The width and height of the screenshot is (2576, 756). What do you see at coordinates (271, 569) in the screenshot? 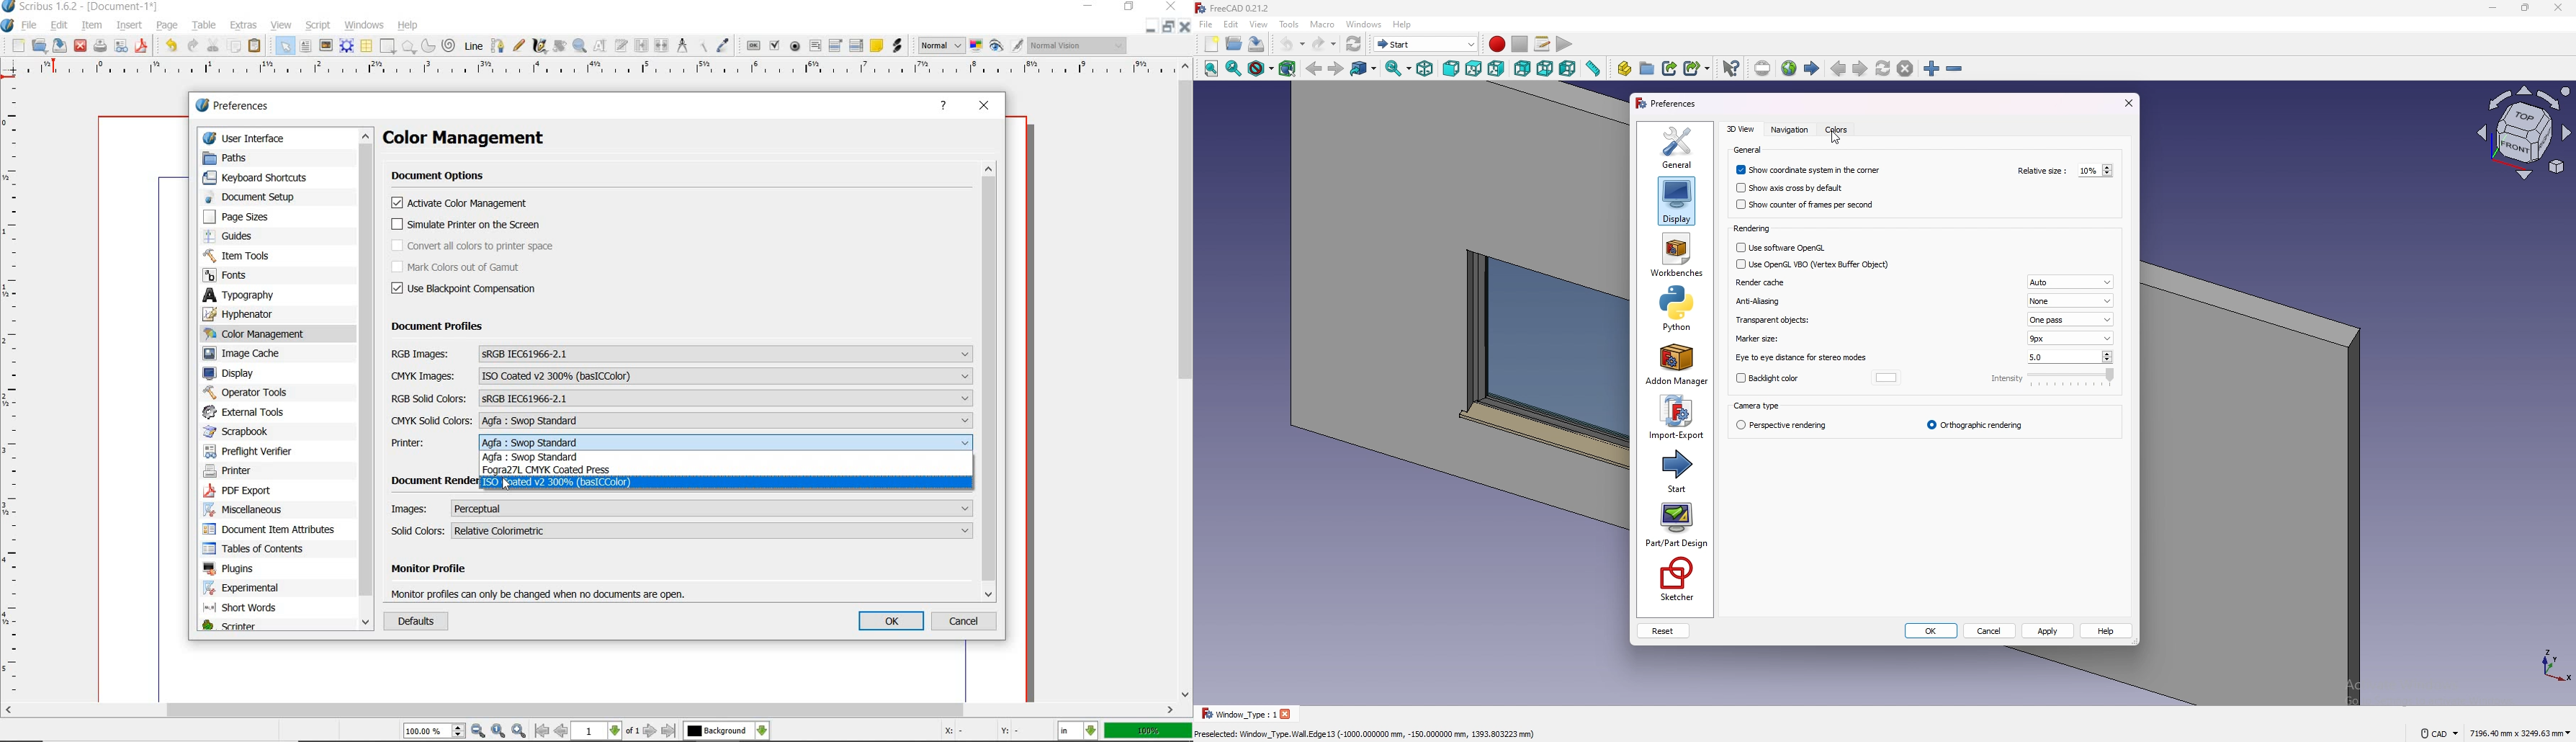
I see `plugins` at bounding box center [271, 569].